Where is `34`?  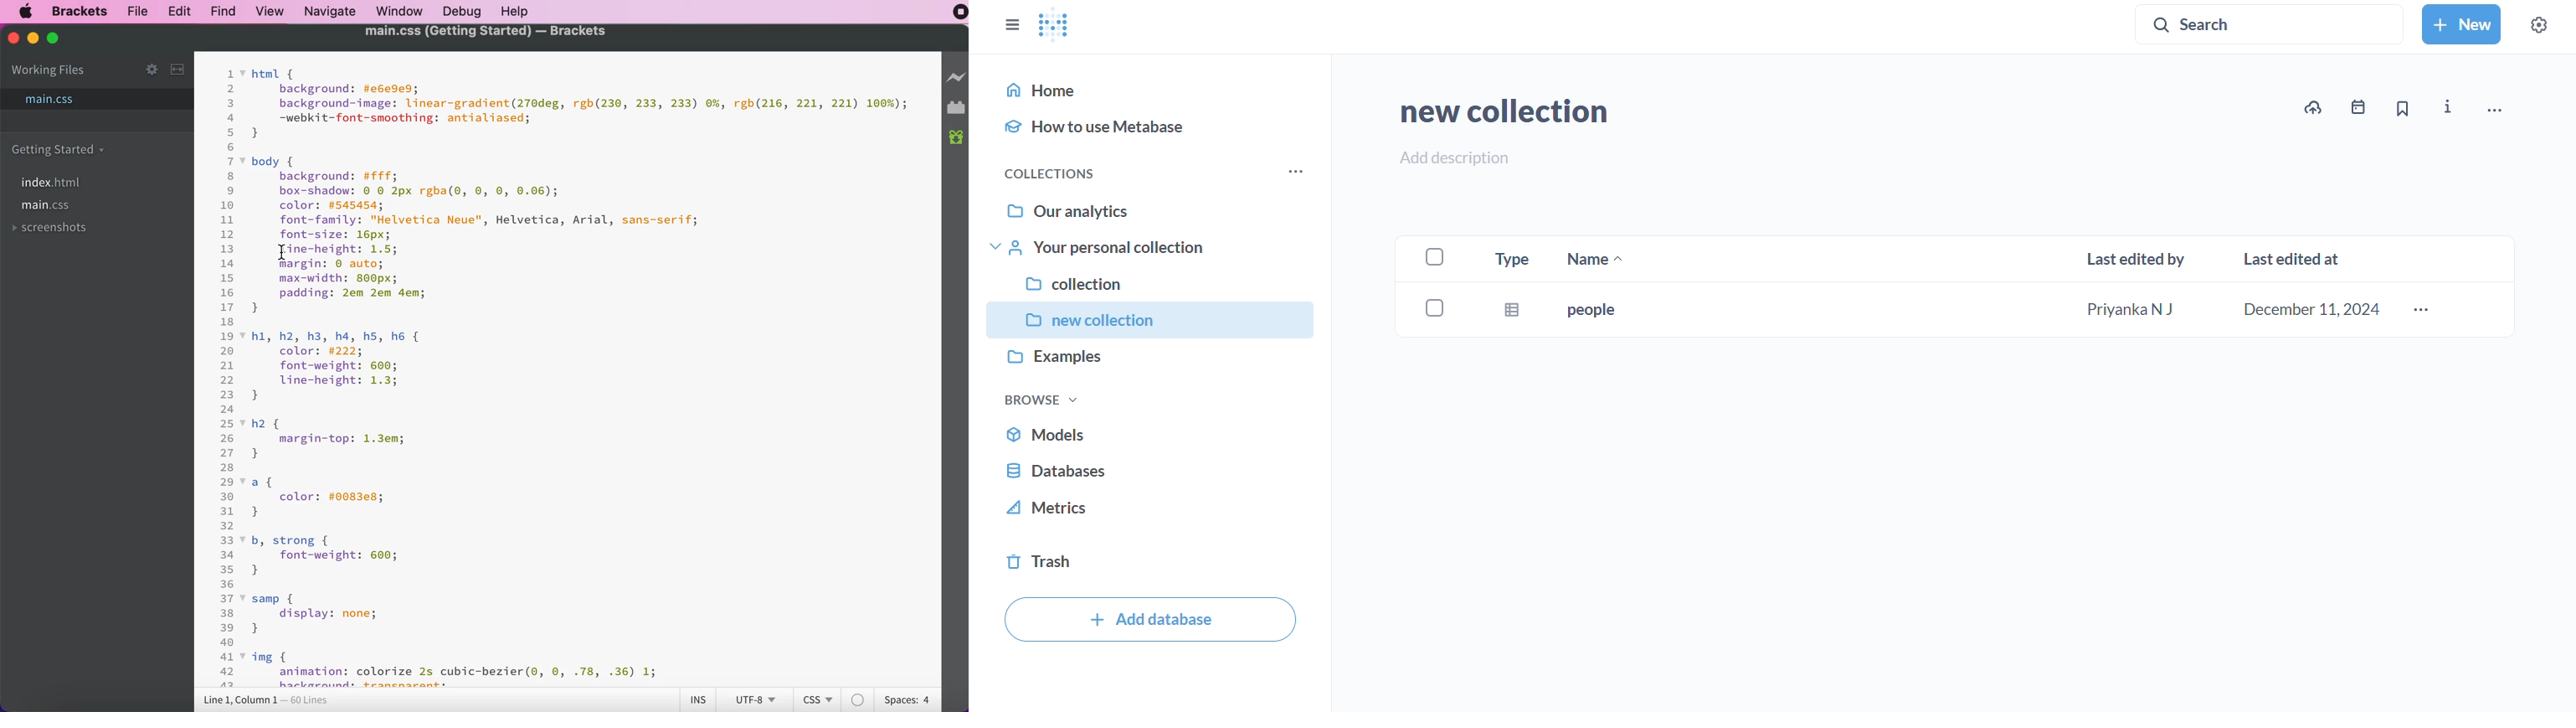 34 is located at coordinates (227, 556).